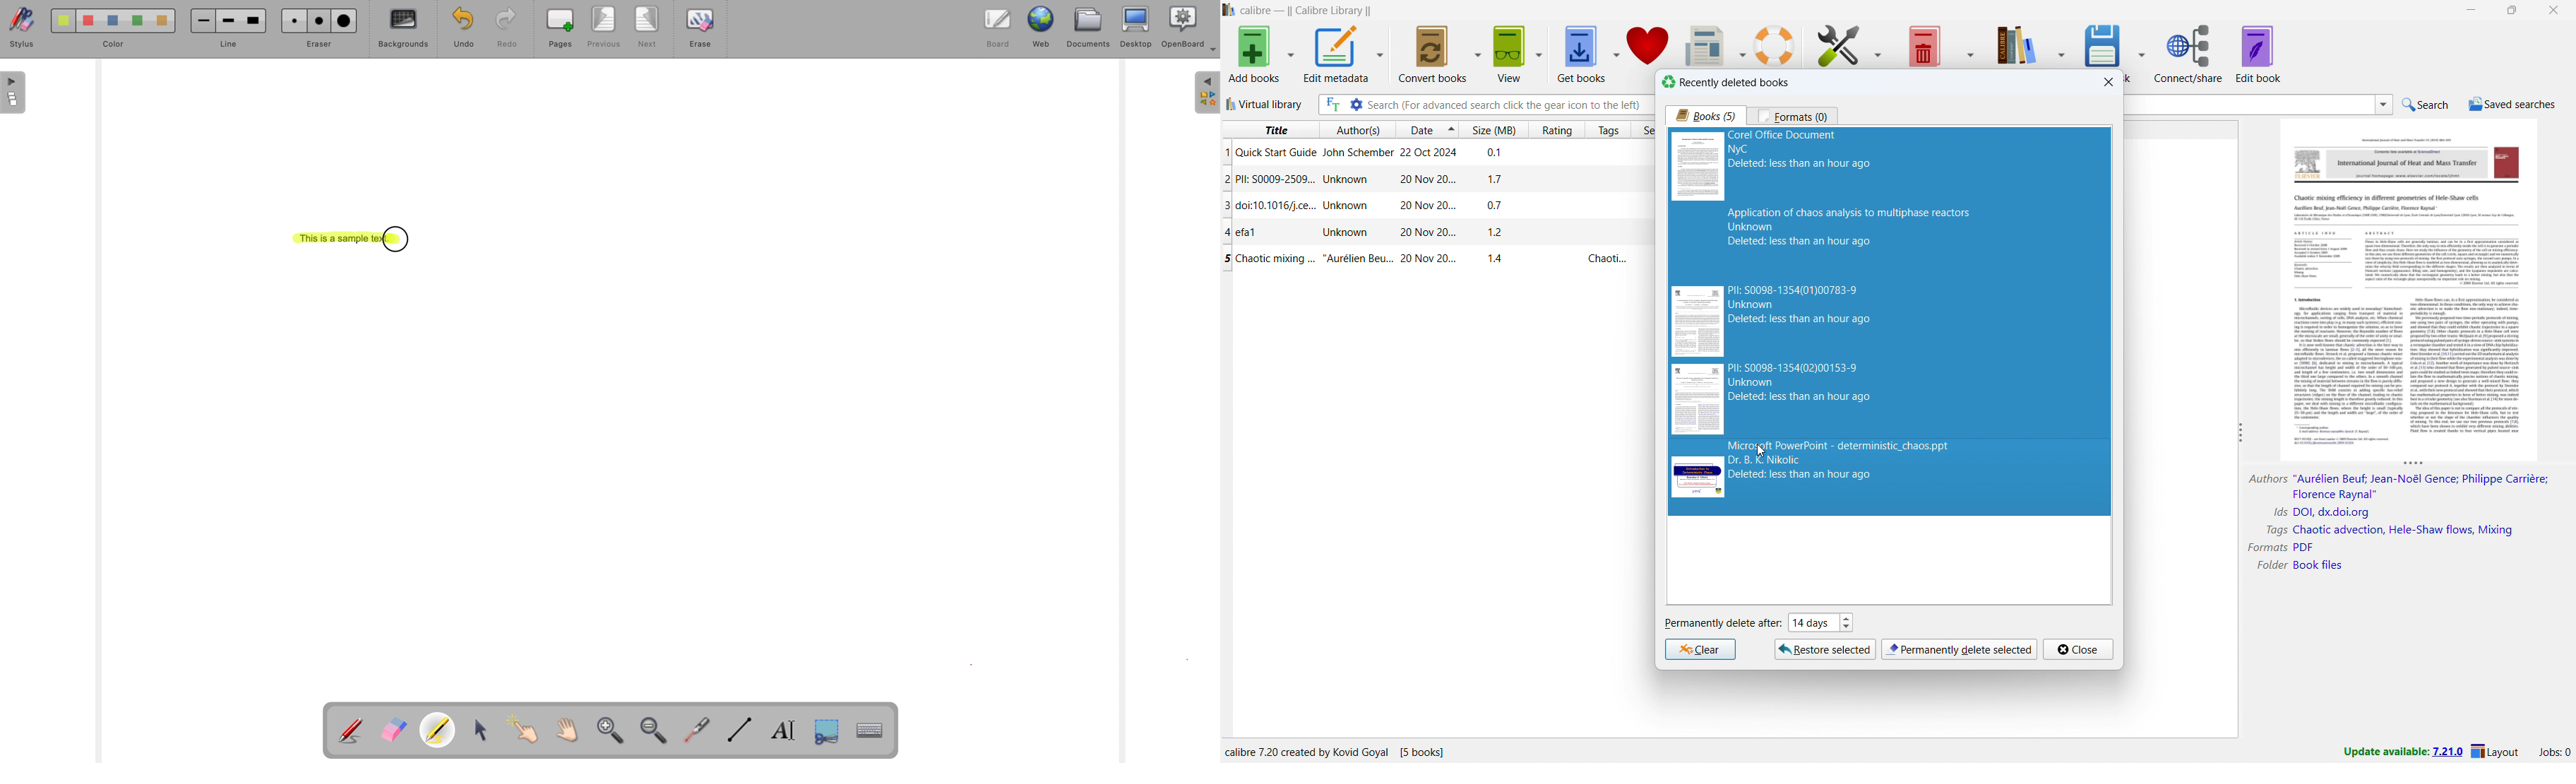 The height and width of the screenshot is (784, 2576). I want to click on next, so click(647, 27).